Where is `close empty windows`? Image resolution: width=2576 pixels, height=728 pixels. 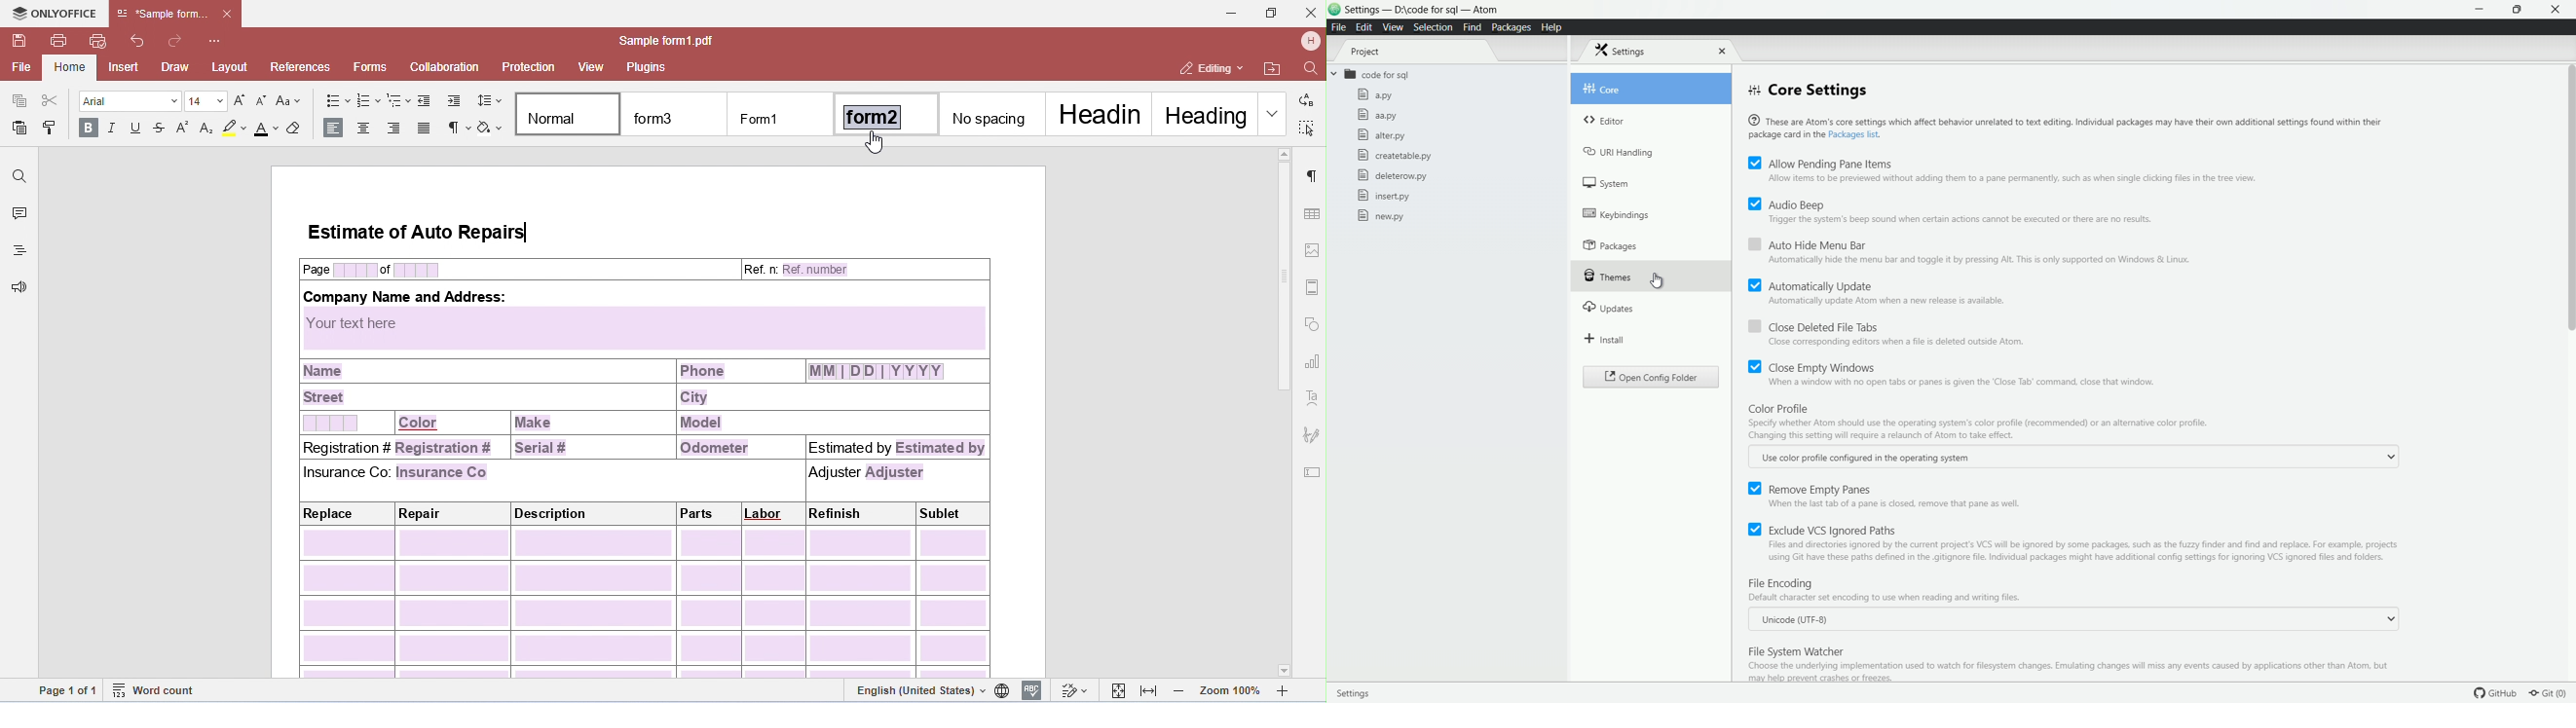
close empty windows is located at coordinates (1813, 366).